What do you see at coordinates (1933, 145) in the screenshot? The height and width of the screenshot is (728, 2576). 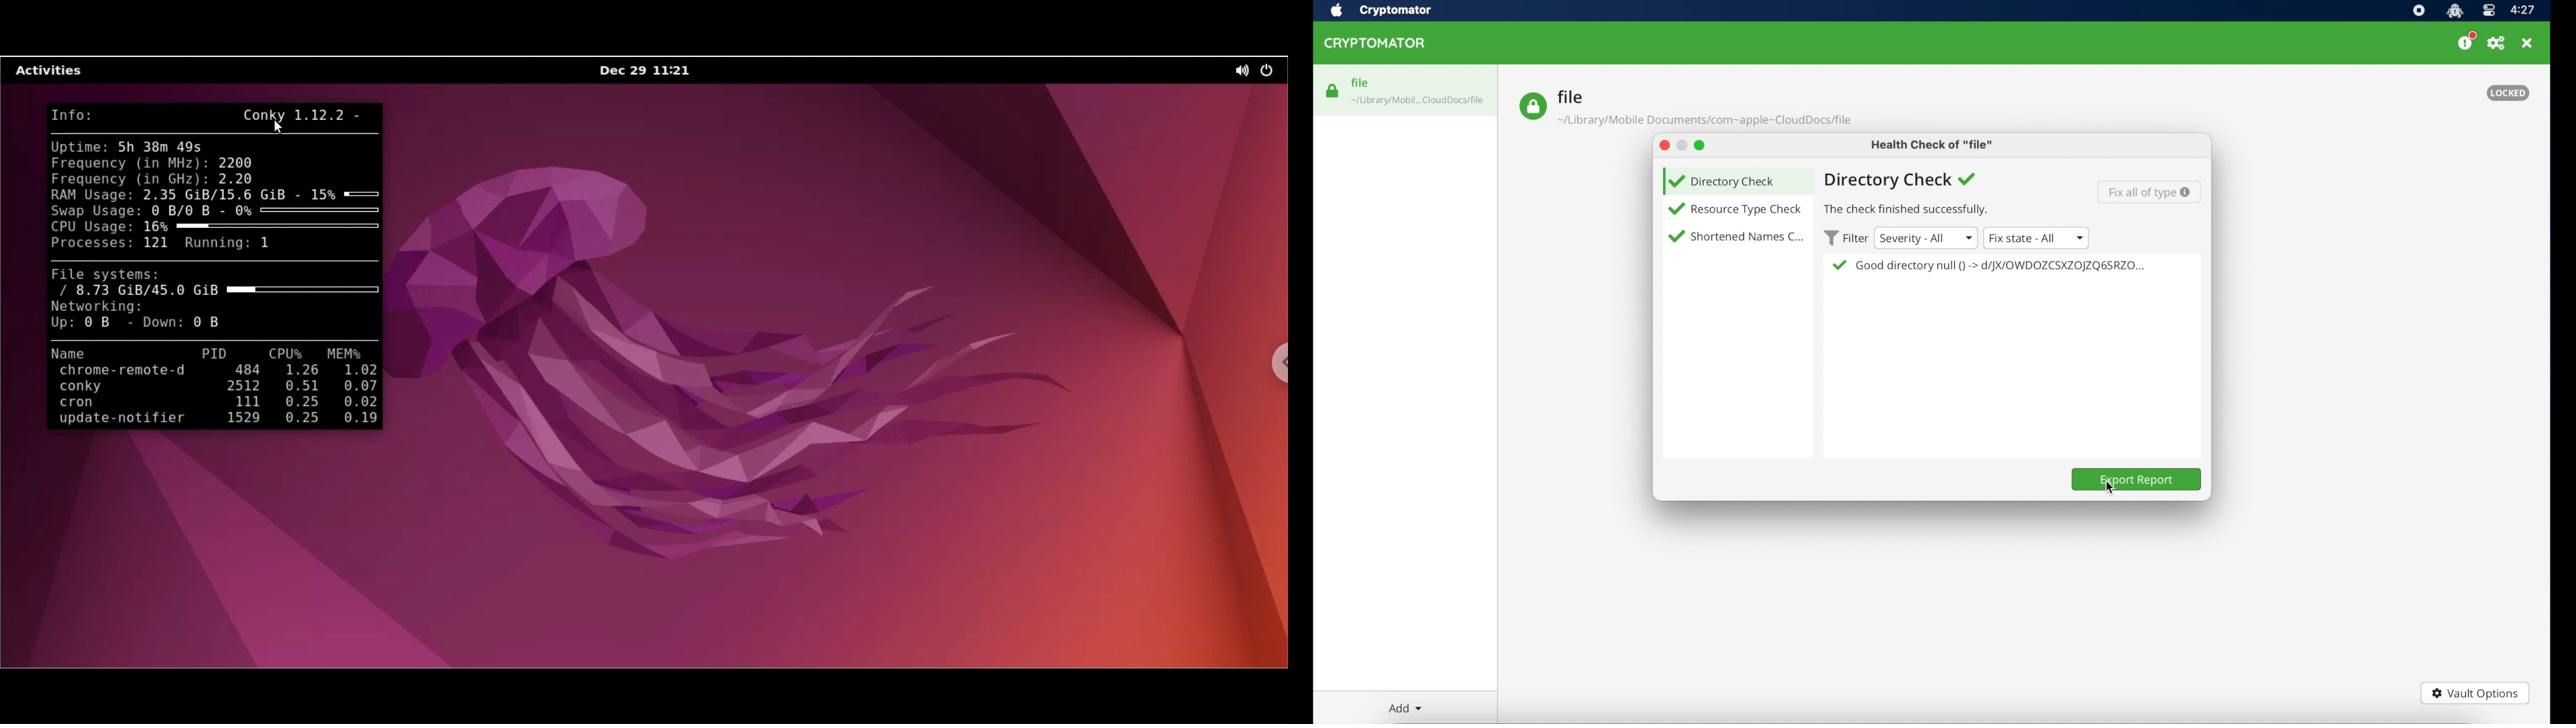 I see `health check of file` at bounding box center [1933, 145].